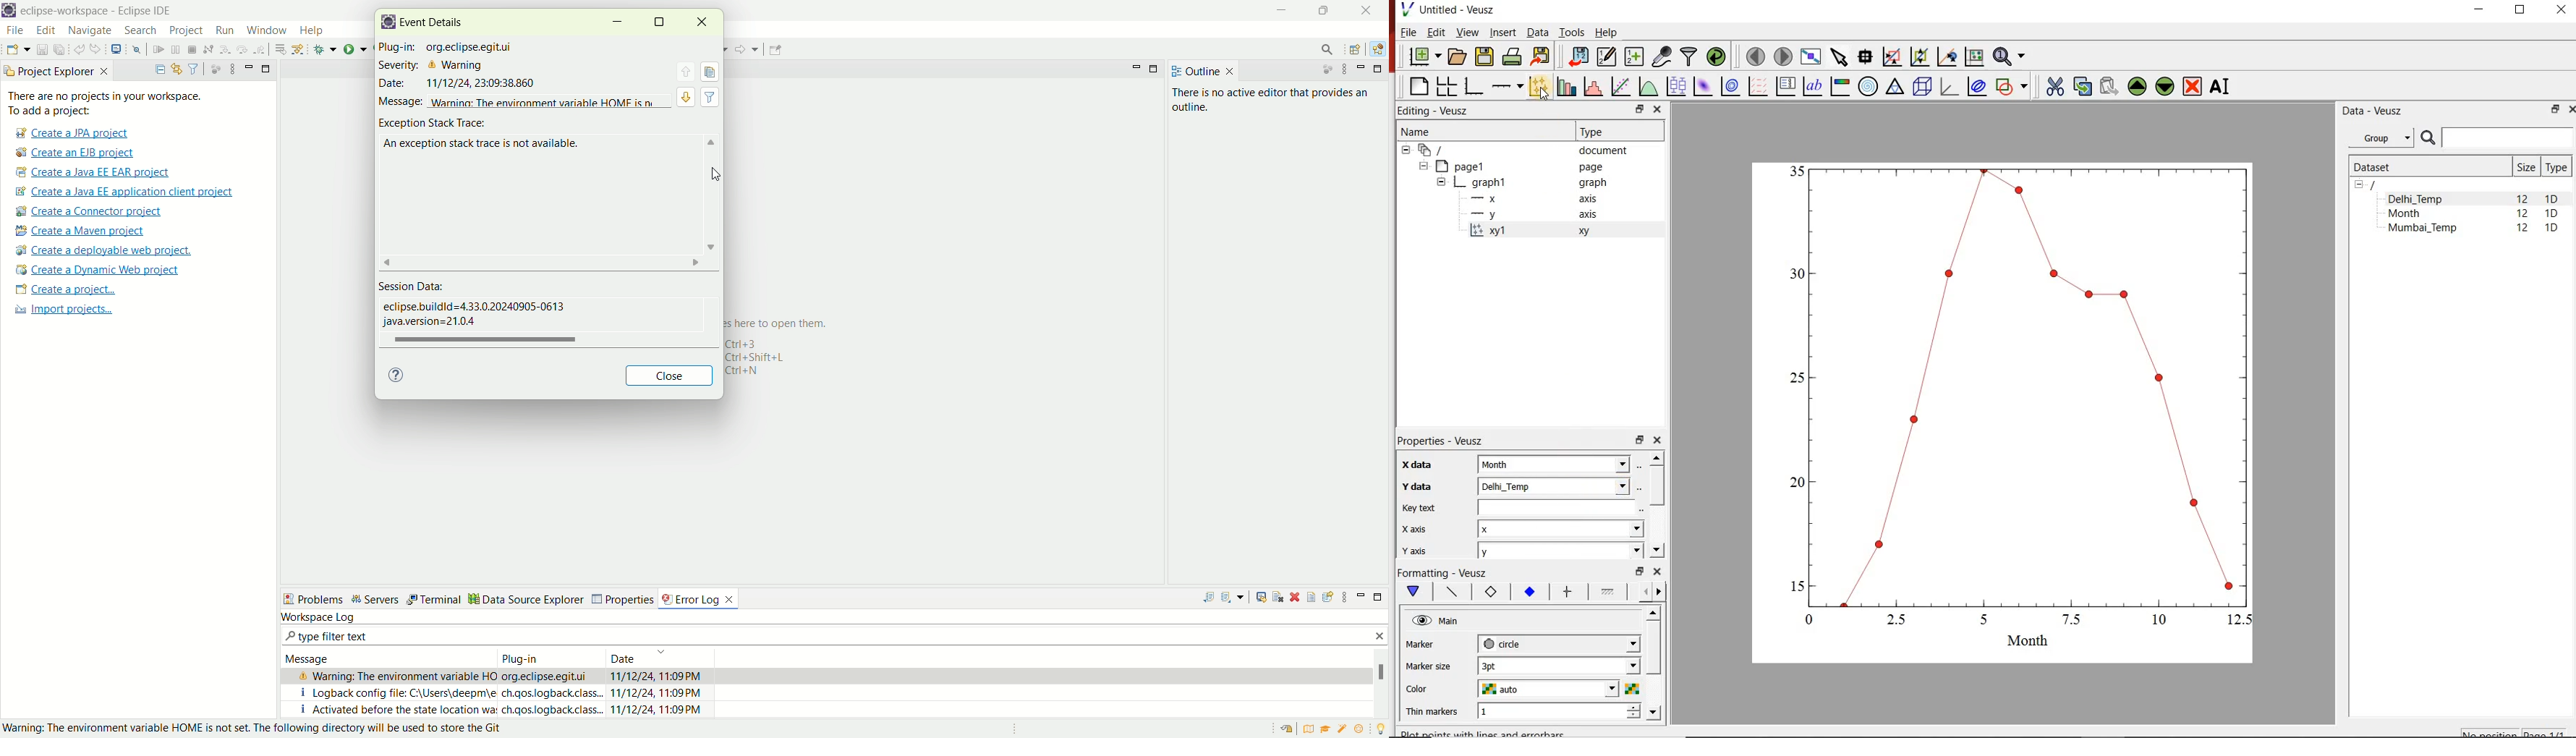 This screenshot has height=756, width=2576. Describe the element at coordinates (1262, 601) in the screenshot. I see `show track trace` at that location.